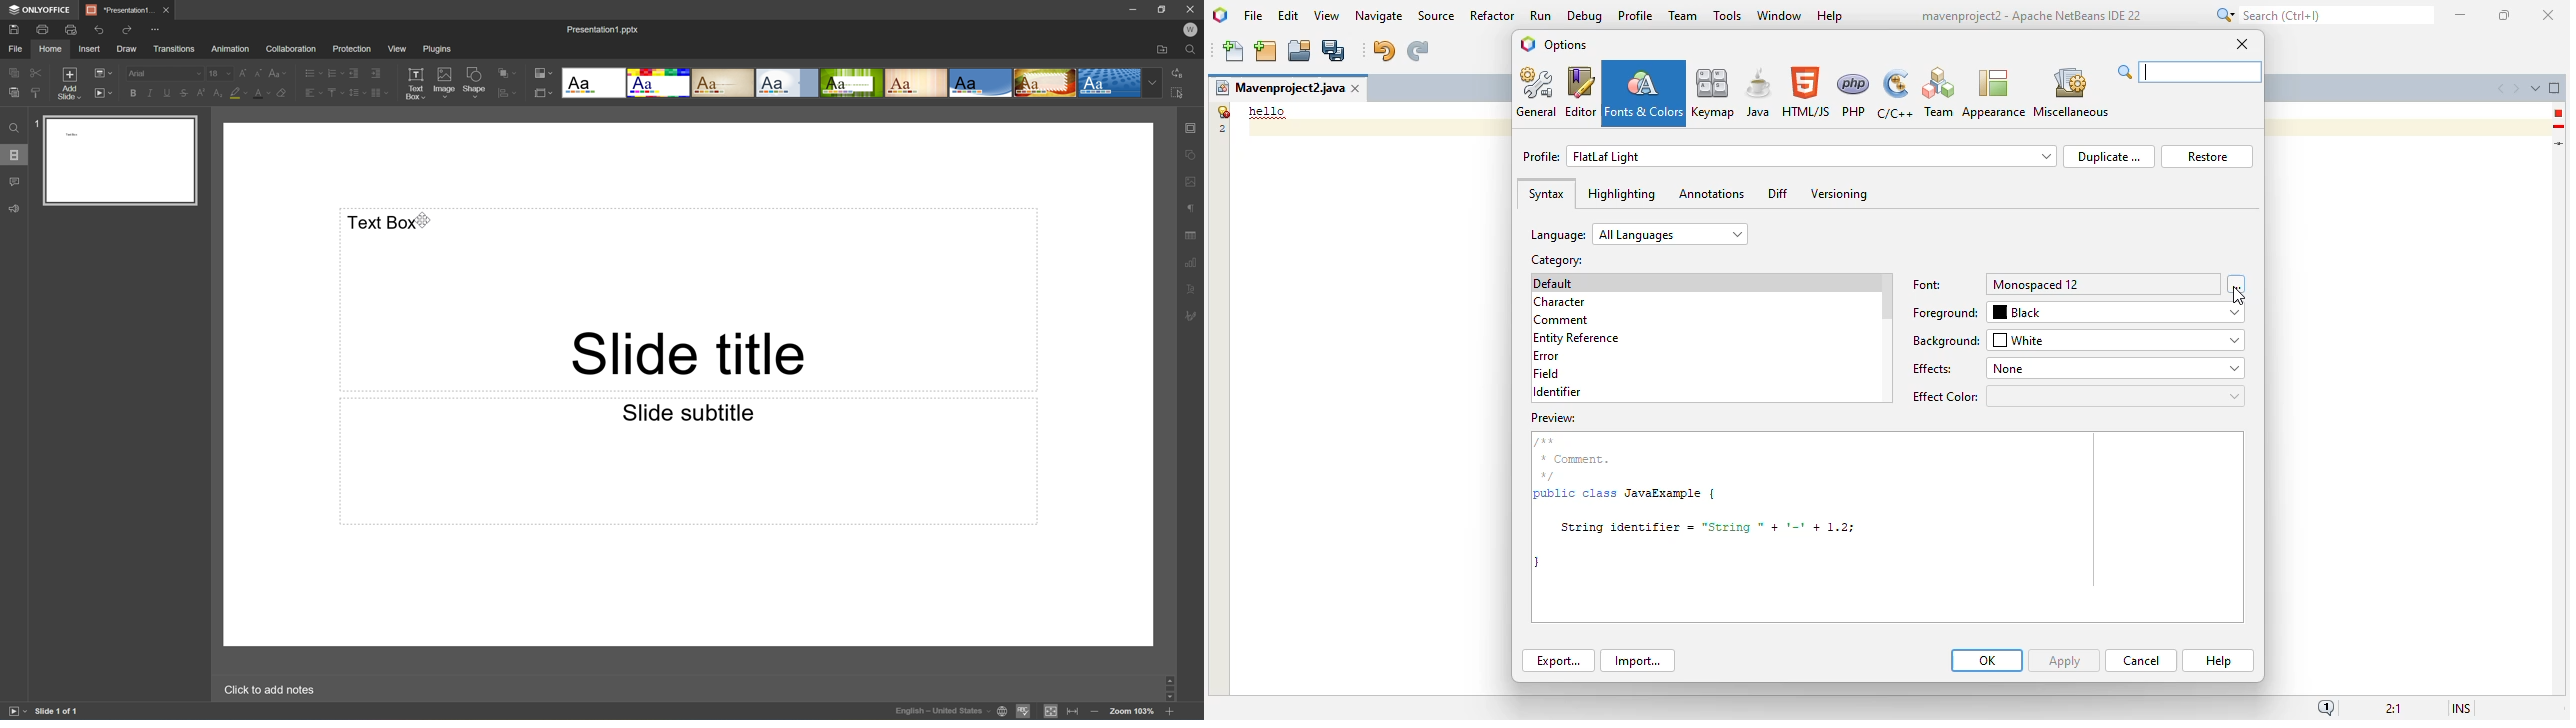 The width and height of the screenshot is (2576, 728). Describe the element at coordinates (414, 83) in the screenshot. I see `Text Box` at that location.